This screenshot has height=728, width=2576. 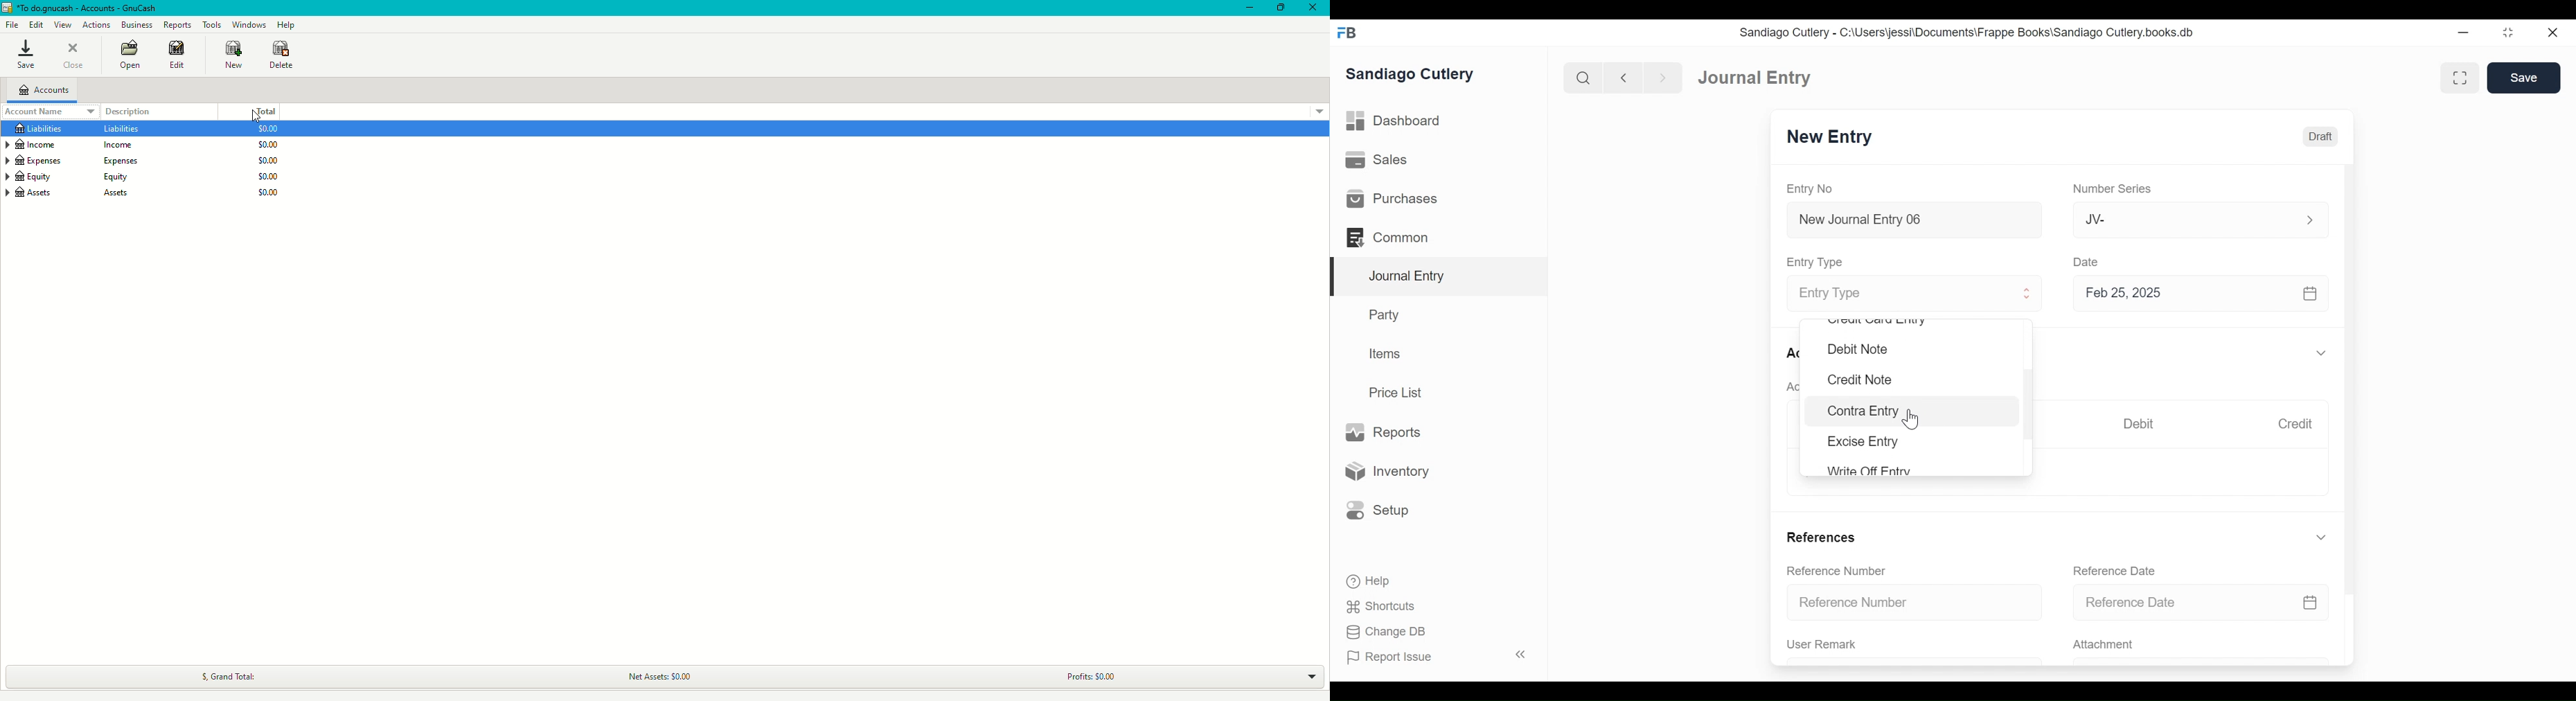 What do you see at coordinates (2460, 78) in the screenshot?
I see `Toggle between form and full width` at bounding box center [2460, 78].